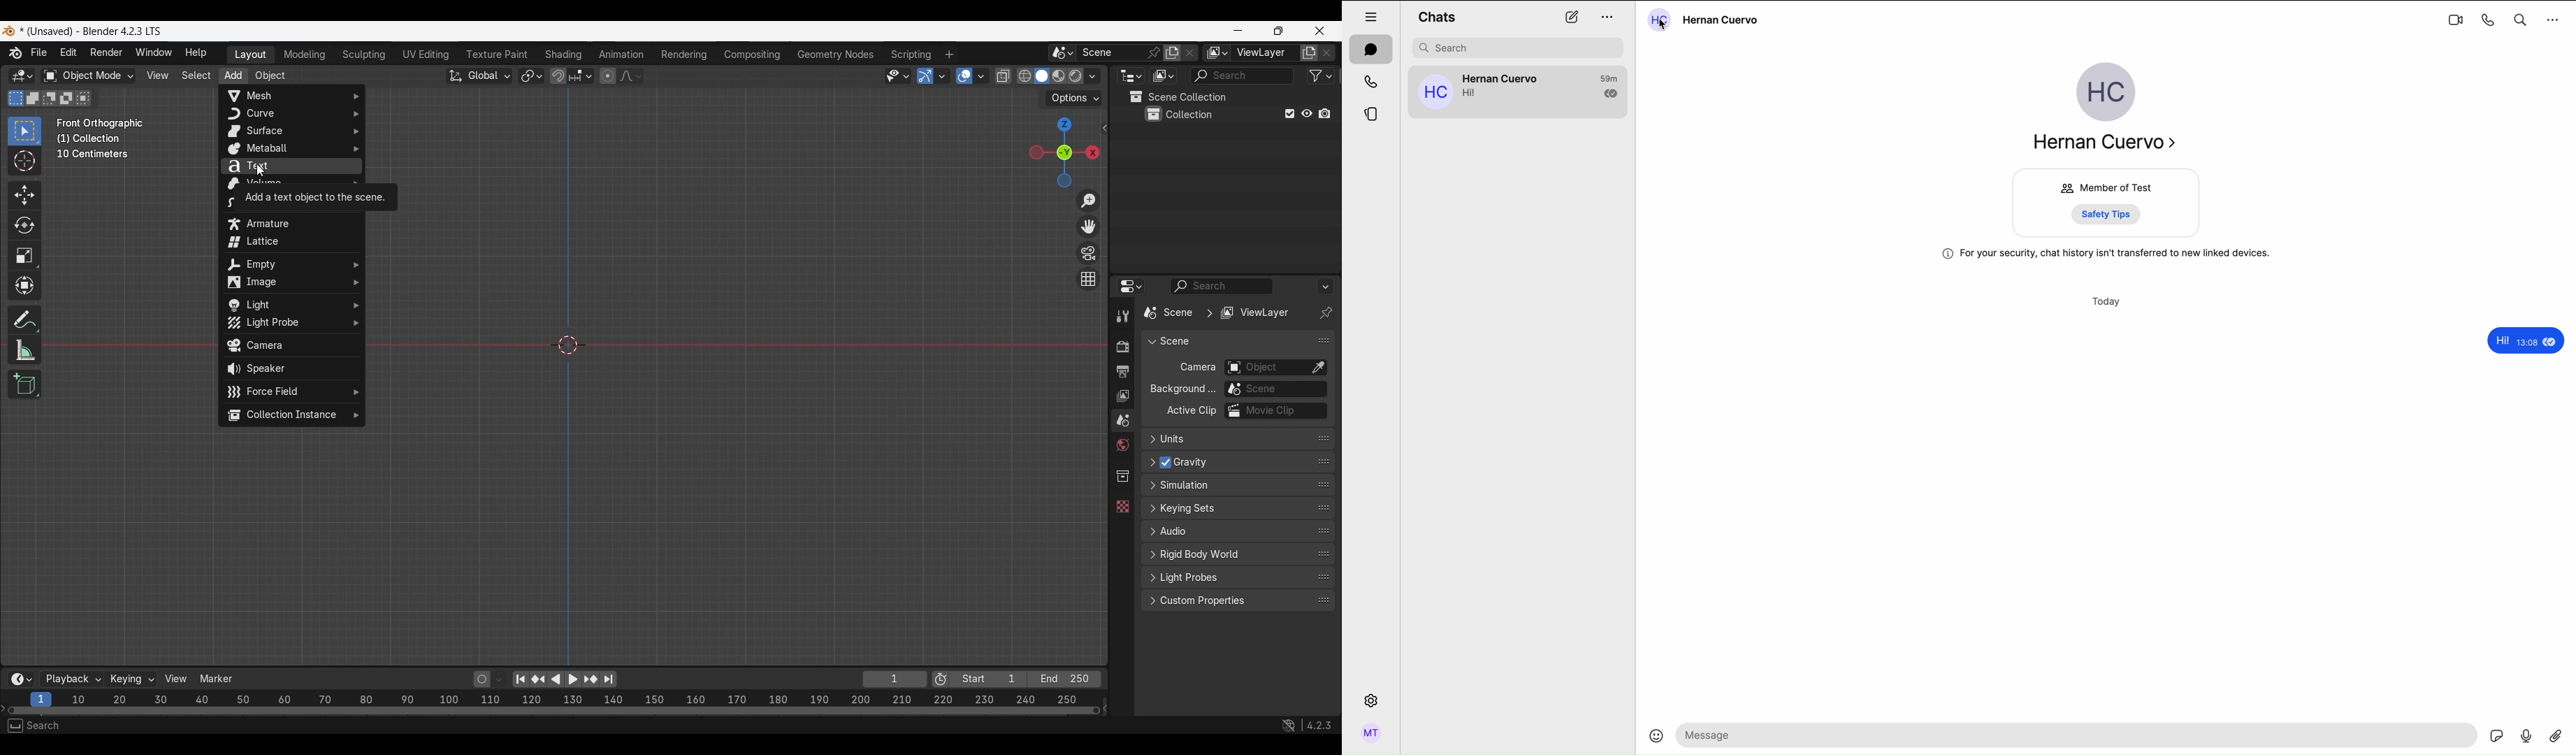 Image resolution: width=2576 pixels, height=756 pixels. Describe the element at coordinates (1216, 312) in the screenshot. I see `Pathway of current edit panel` at that location.